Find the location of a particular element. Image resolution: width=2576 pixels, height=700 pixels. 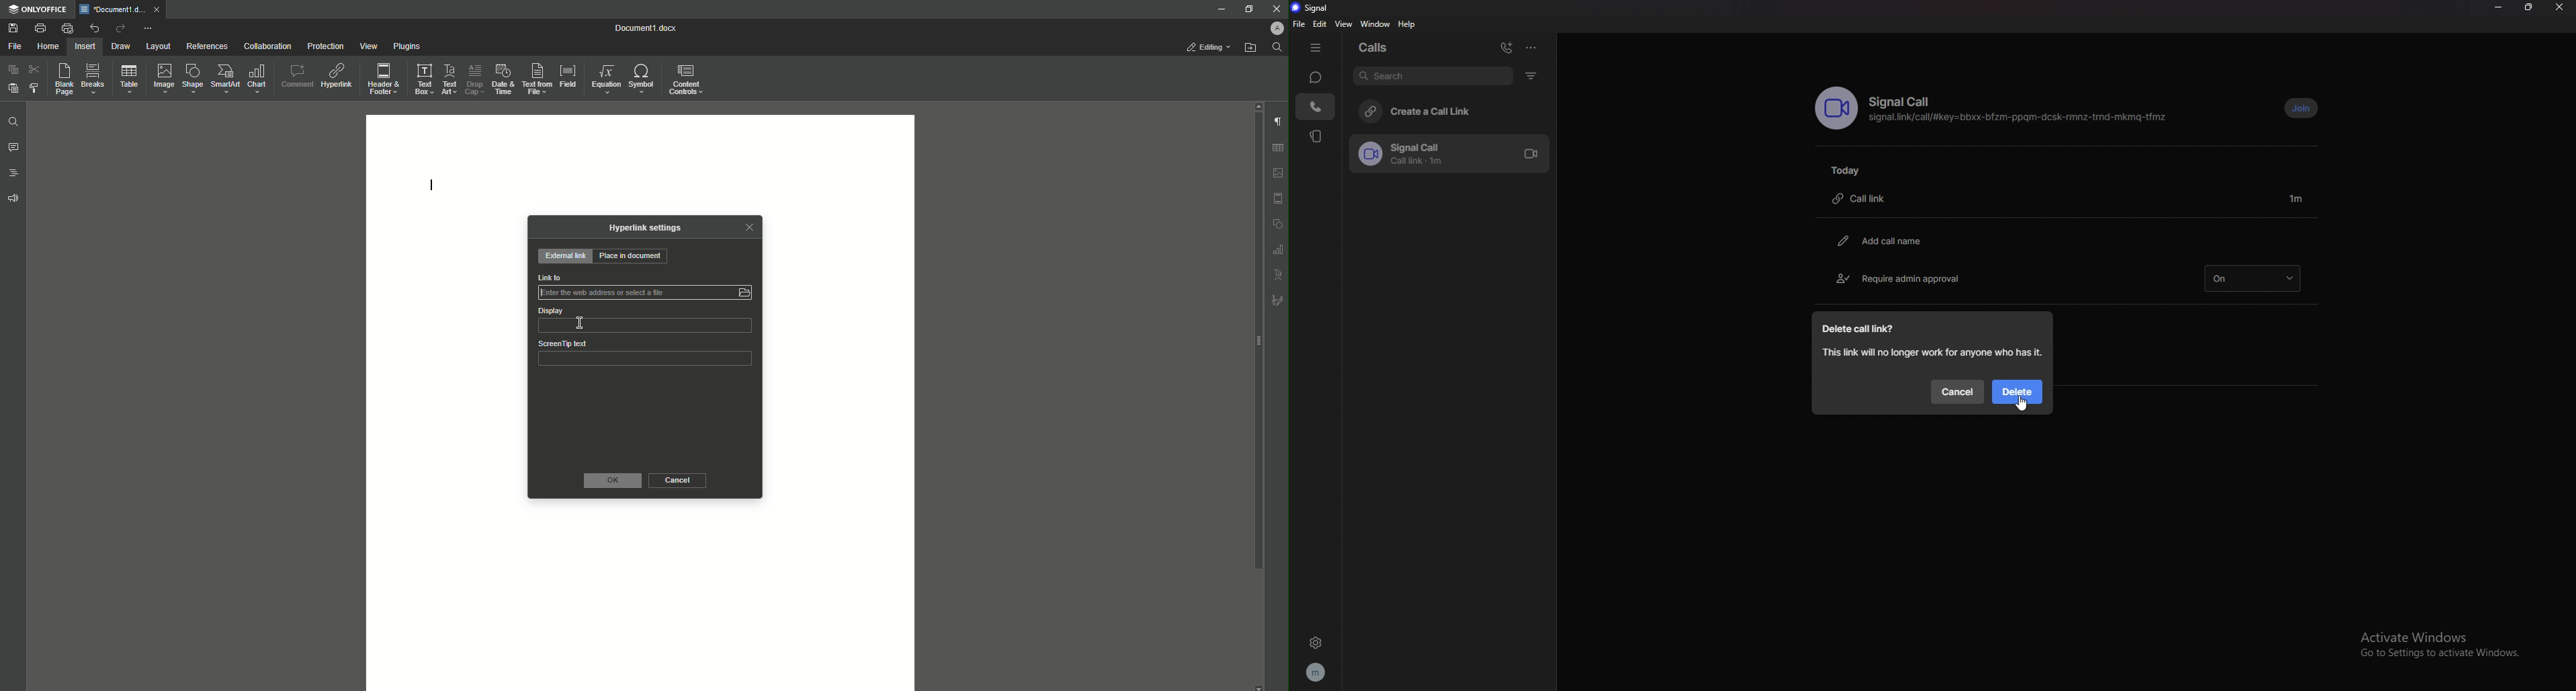

Profile is located at coordinates (1271, 28).